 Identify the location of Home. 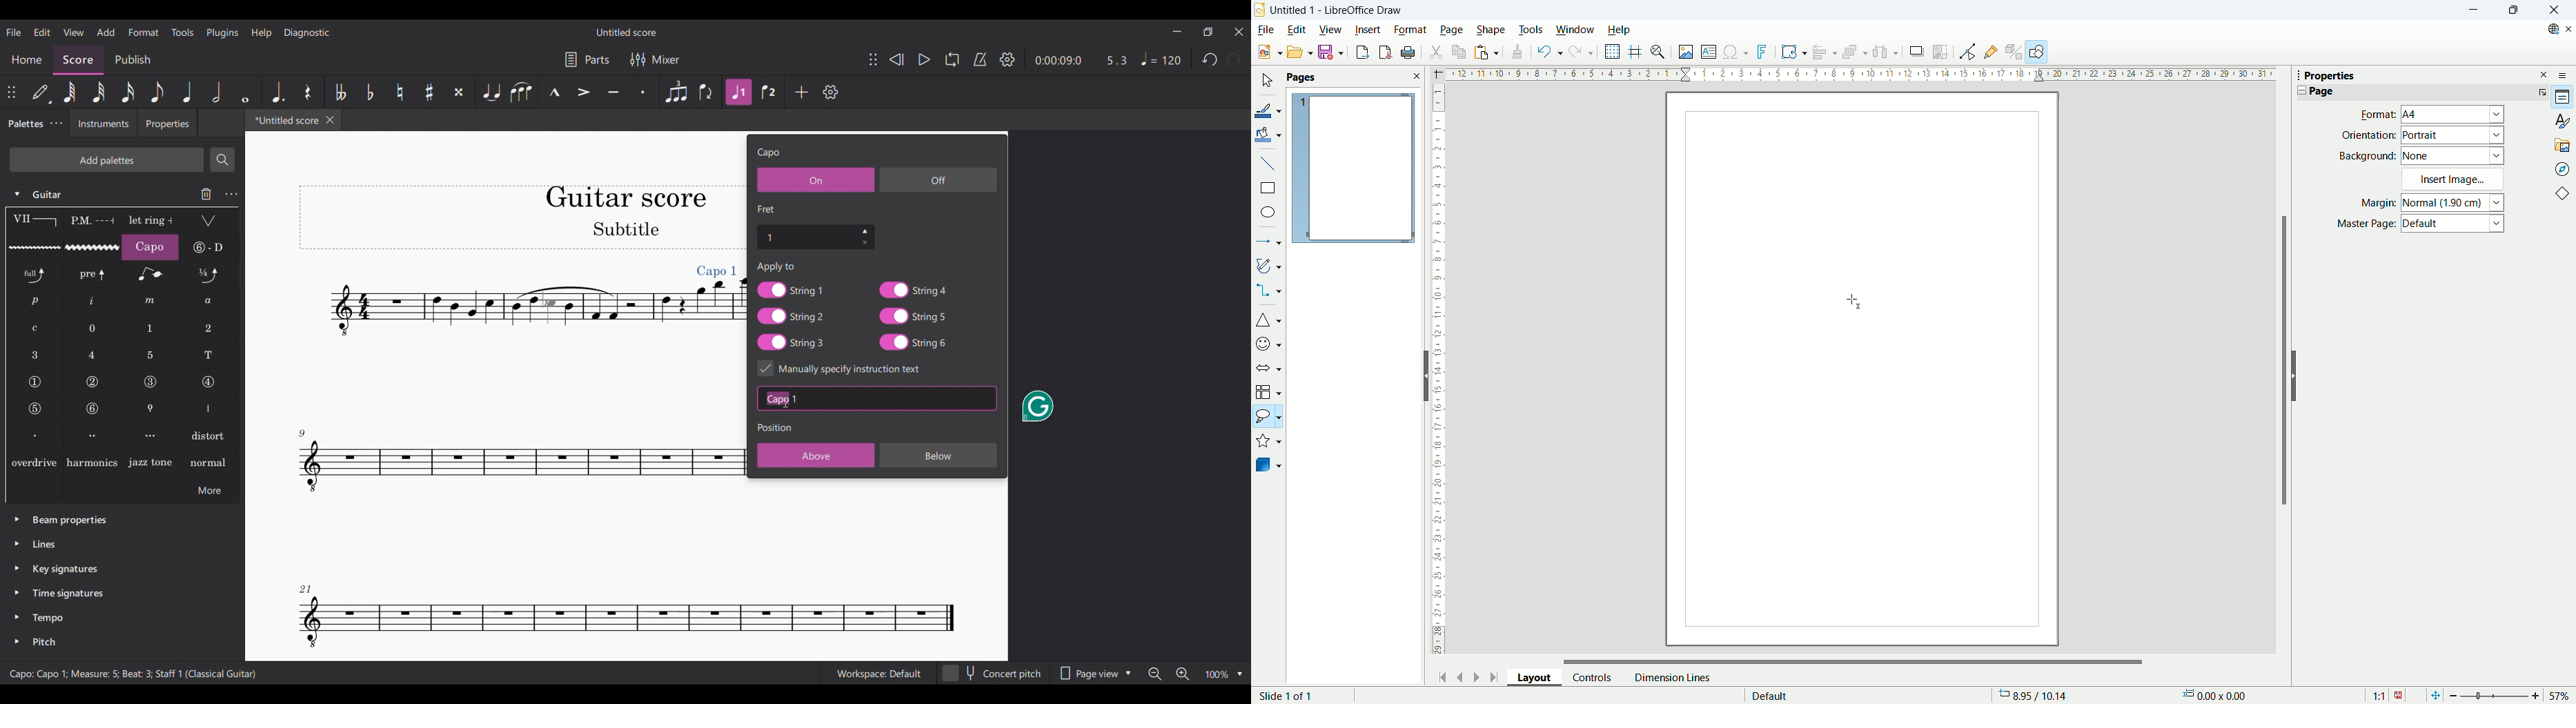
(26, 60).